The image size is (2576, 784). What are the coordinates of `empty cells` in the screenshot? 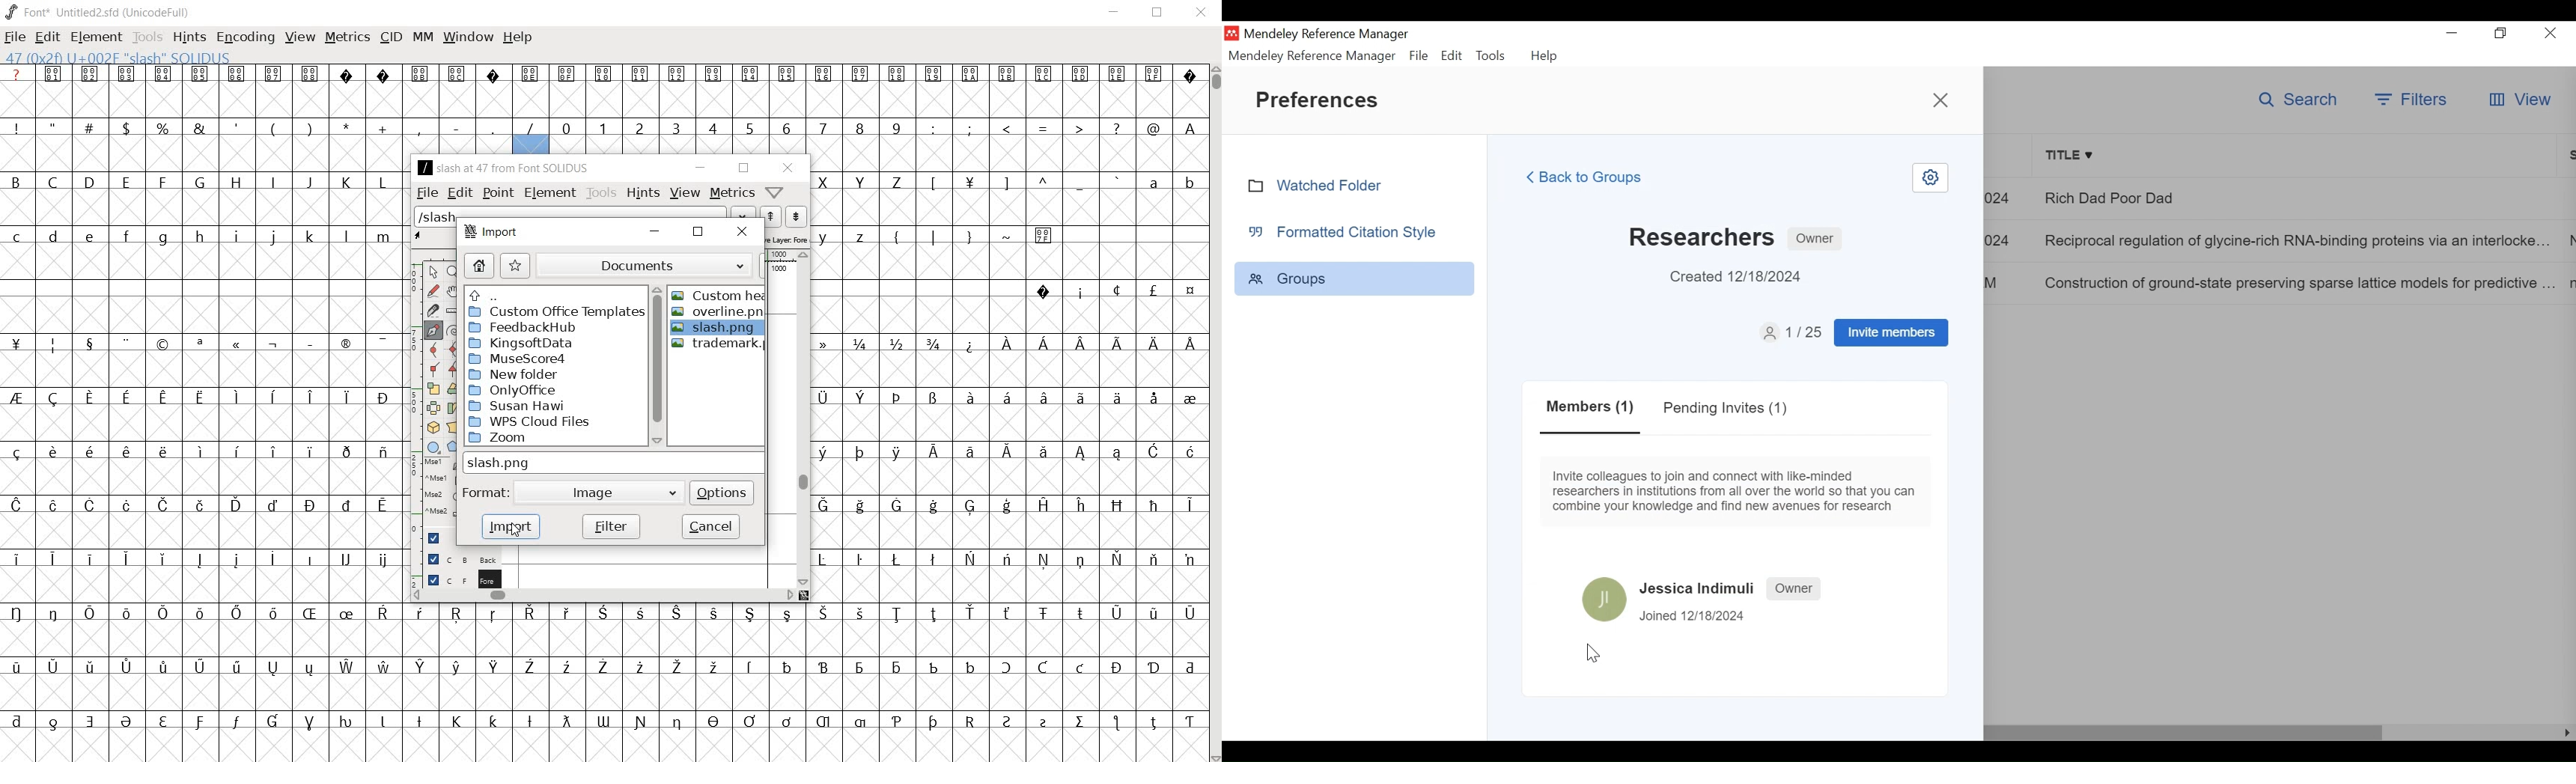 It's located at (204, 531).